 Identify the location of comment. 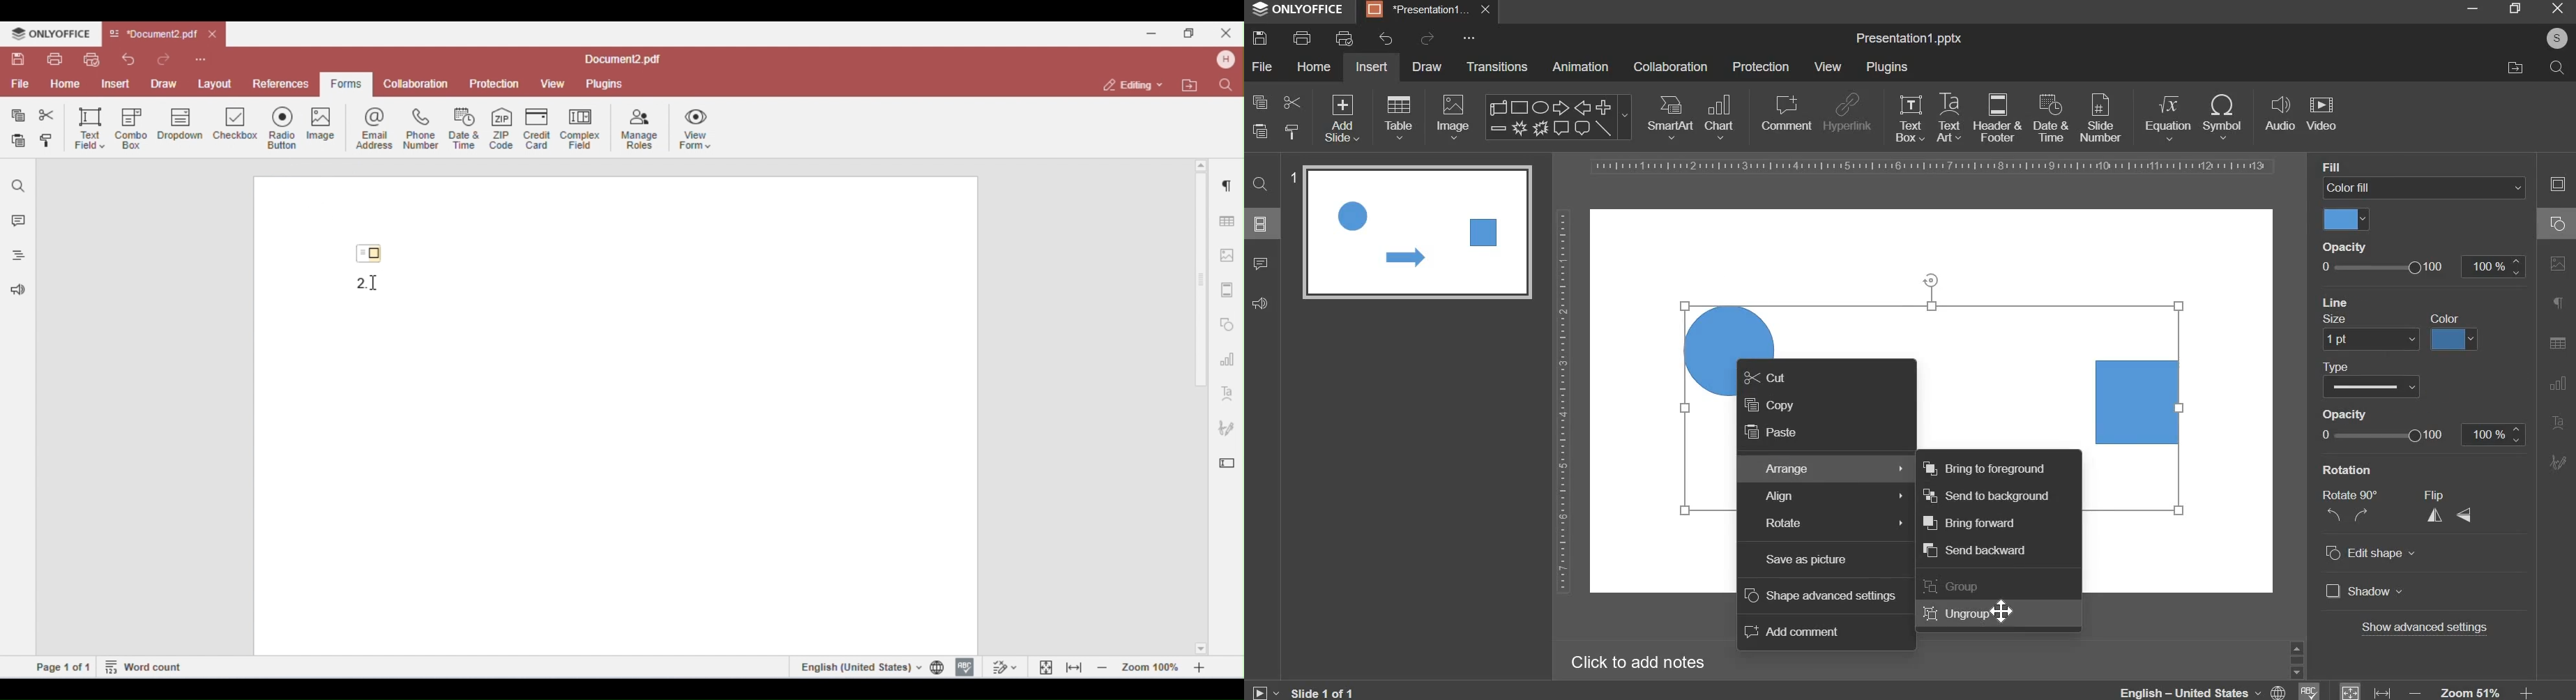
(1259, 262).